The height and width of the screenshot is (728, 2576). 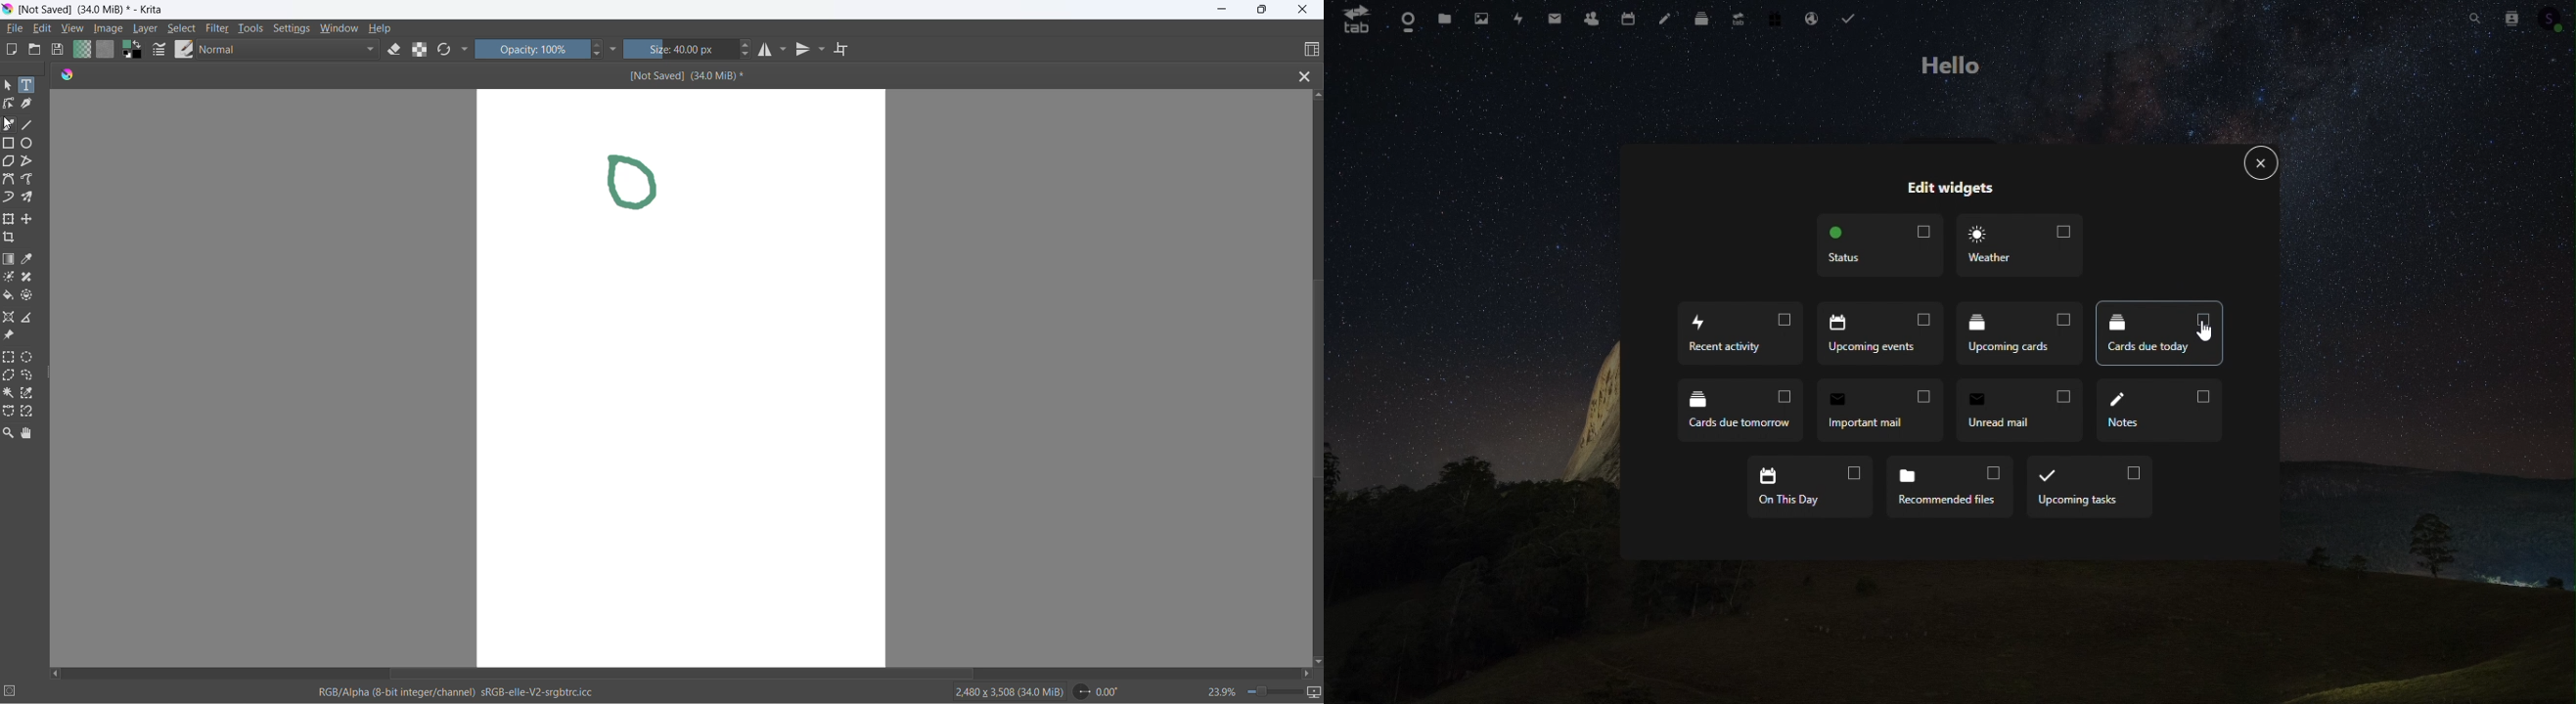 I want to click on Email hosting, so click(x=1811, y=17).